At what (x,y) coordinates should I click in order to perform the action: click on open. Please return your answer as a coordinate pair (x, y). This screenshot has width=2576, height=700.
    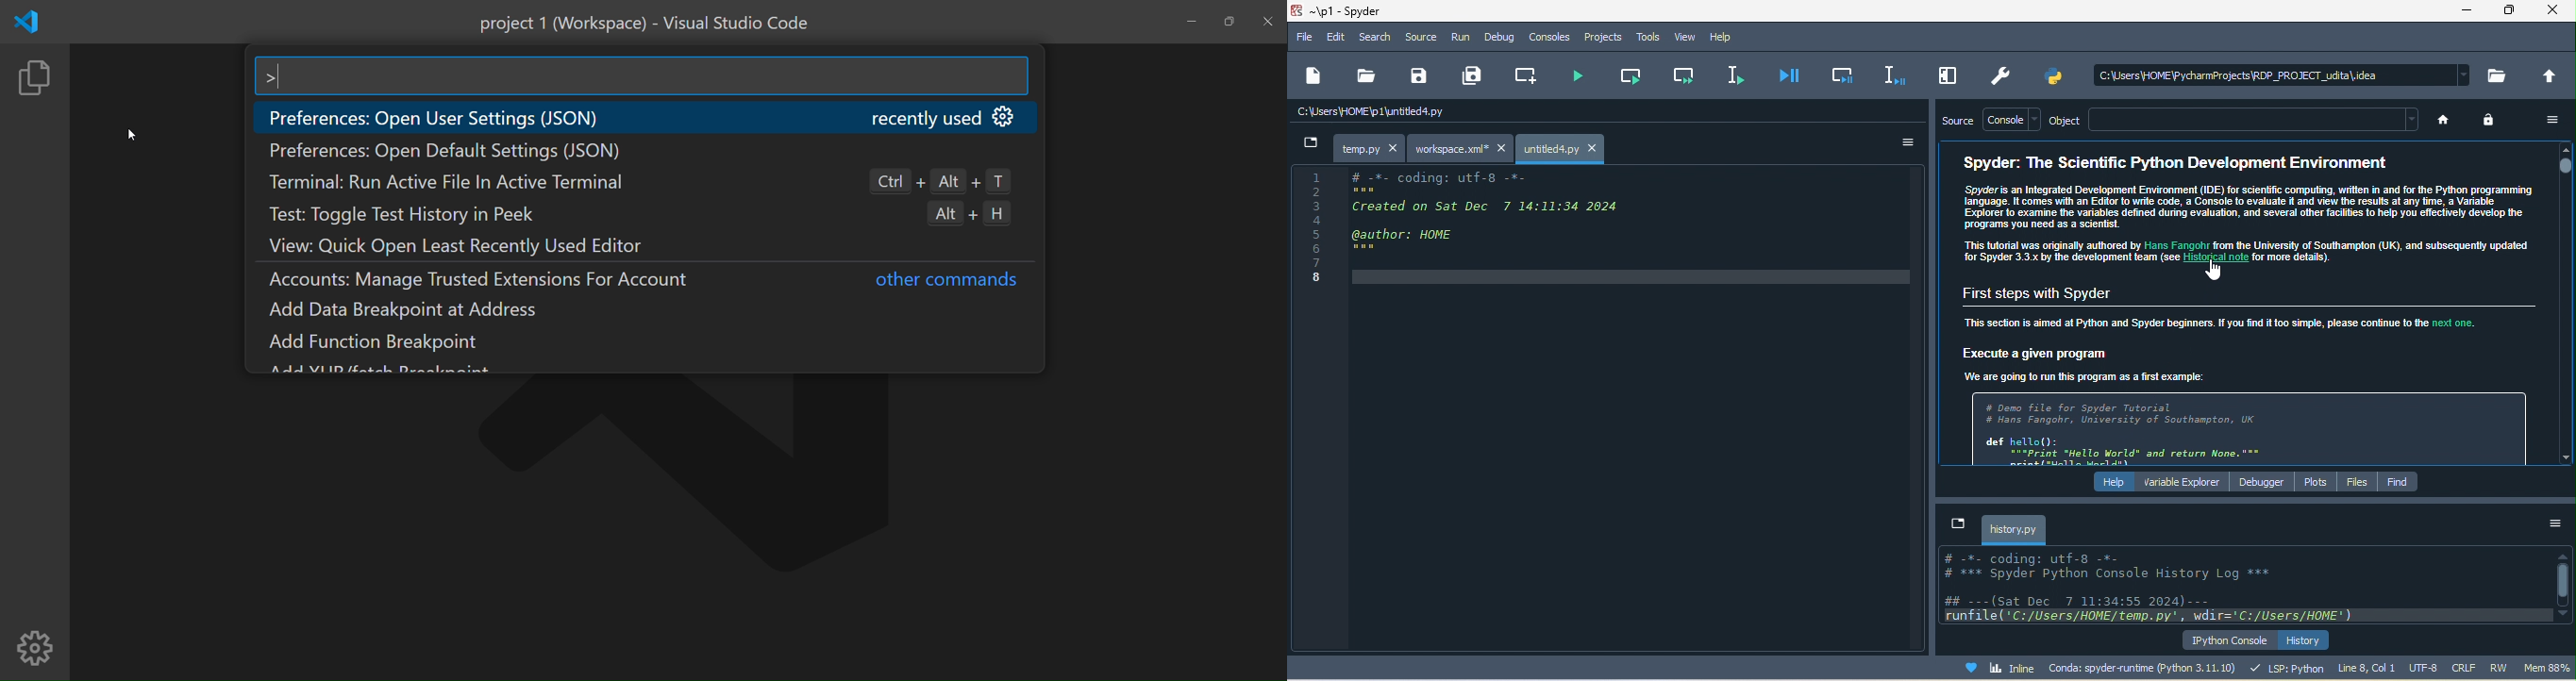
    Looking at the image, I should click on (1363, 77).